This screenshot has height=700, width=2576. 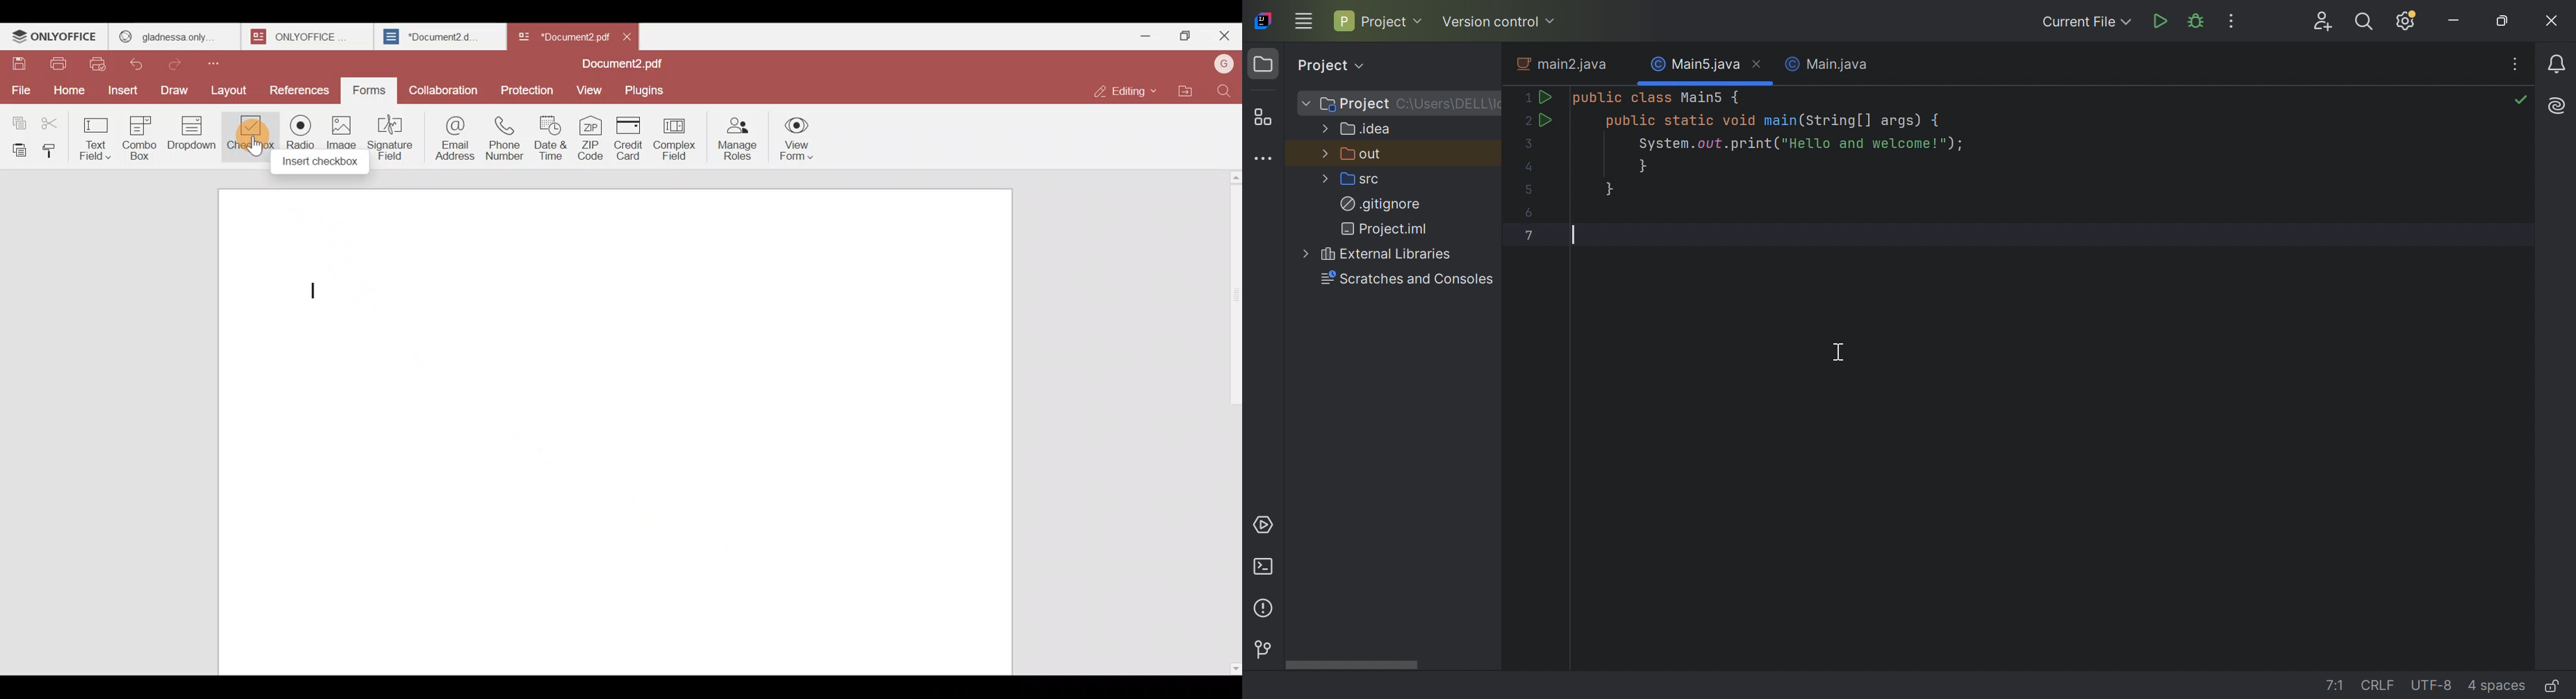 What do you see at coordinates (102, 63) in the screenshot?
I see `Quick print` at bounding box center [102, 63].